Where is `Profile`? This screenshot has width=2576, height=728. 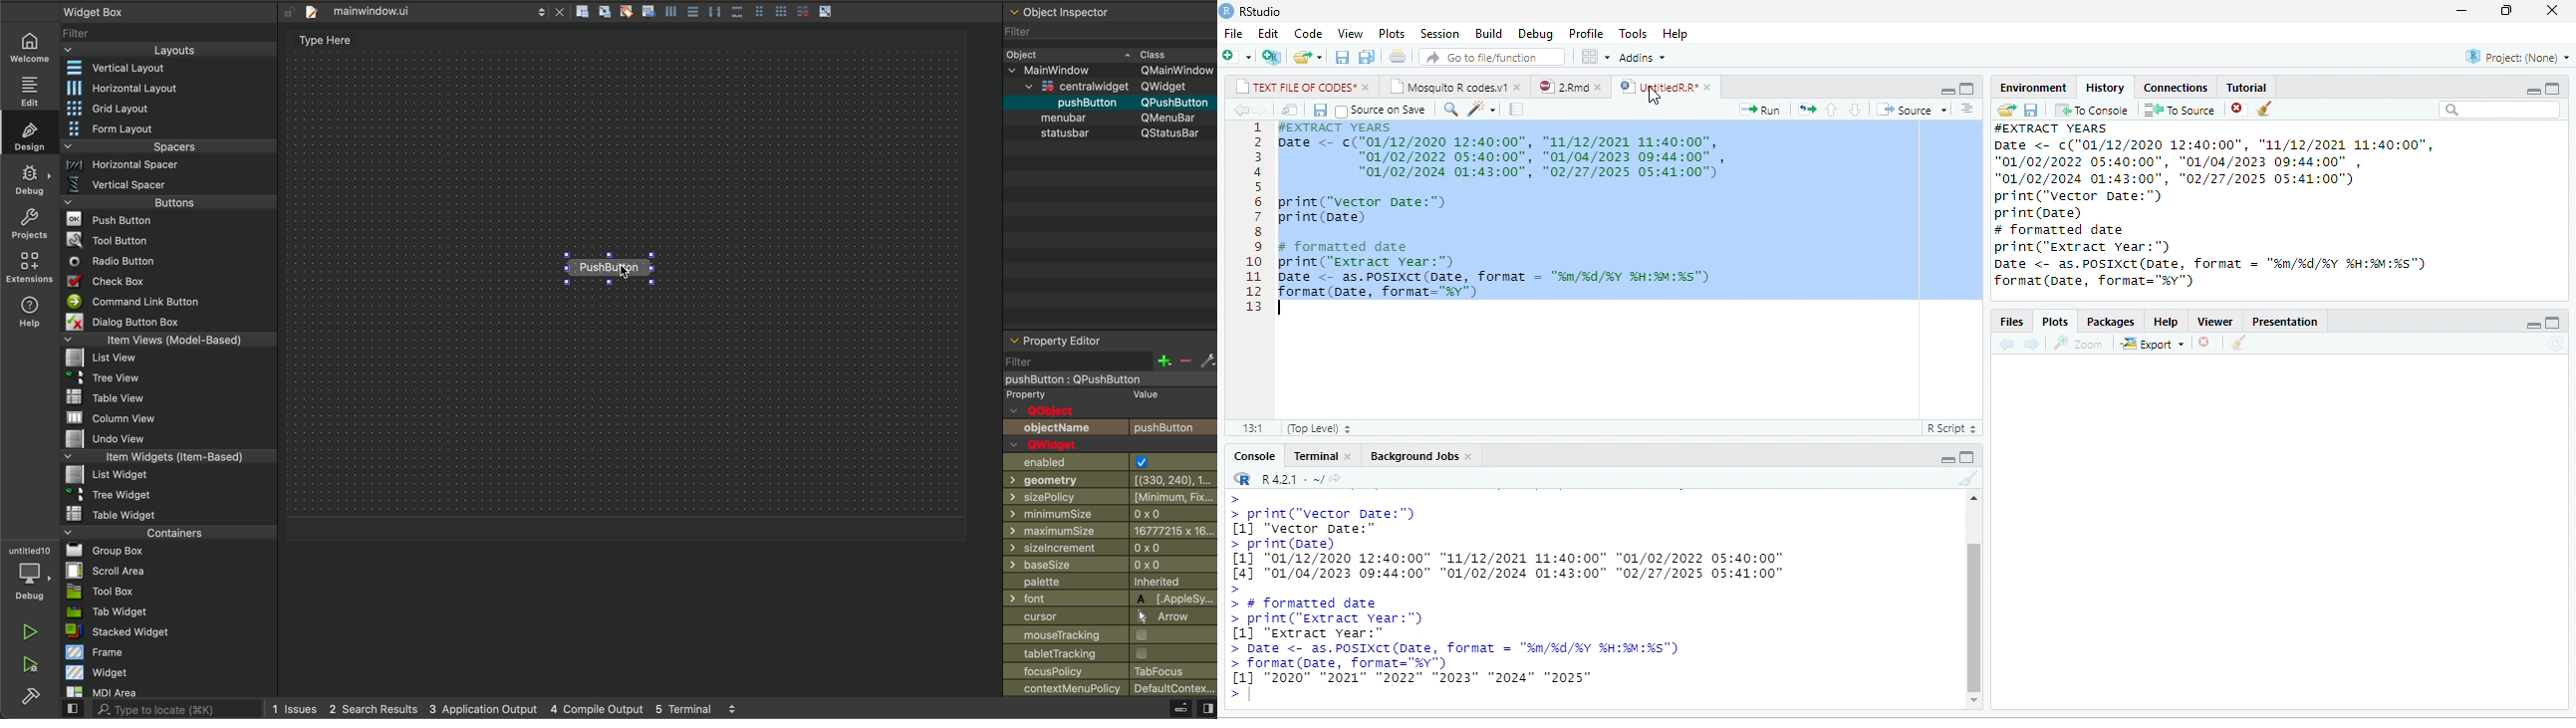 Profile is located at coordinates (1587, 35).